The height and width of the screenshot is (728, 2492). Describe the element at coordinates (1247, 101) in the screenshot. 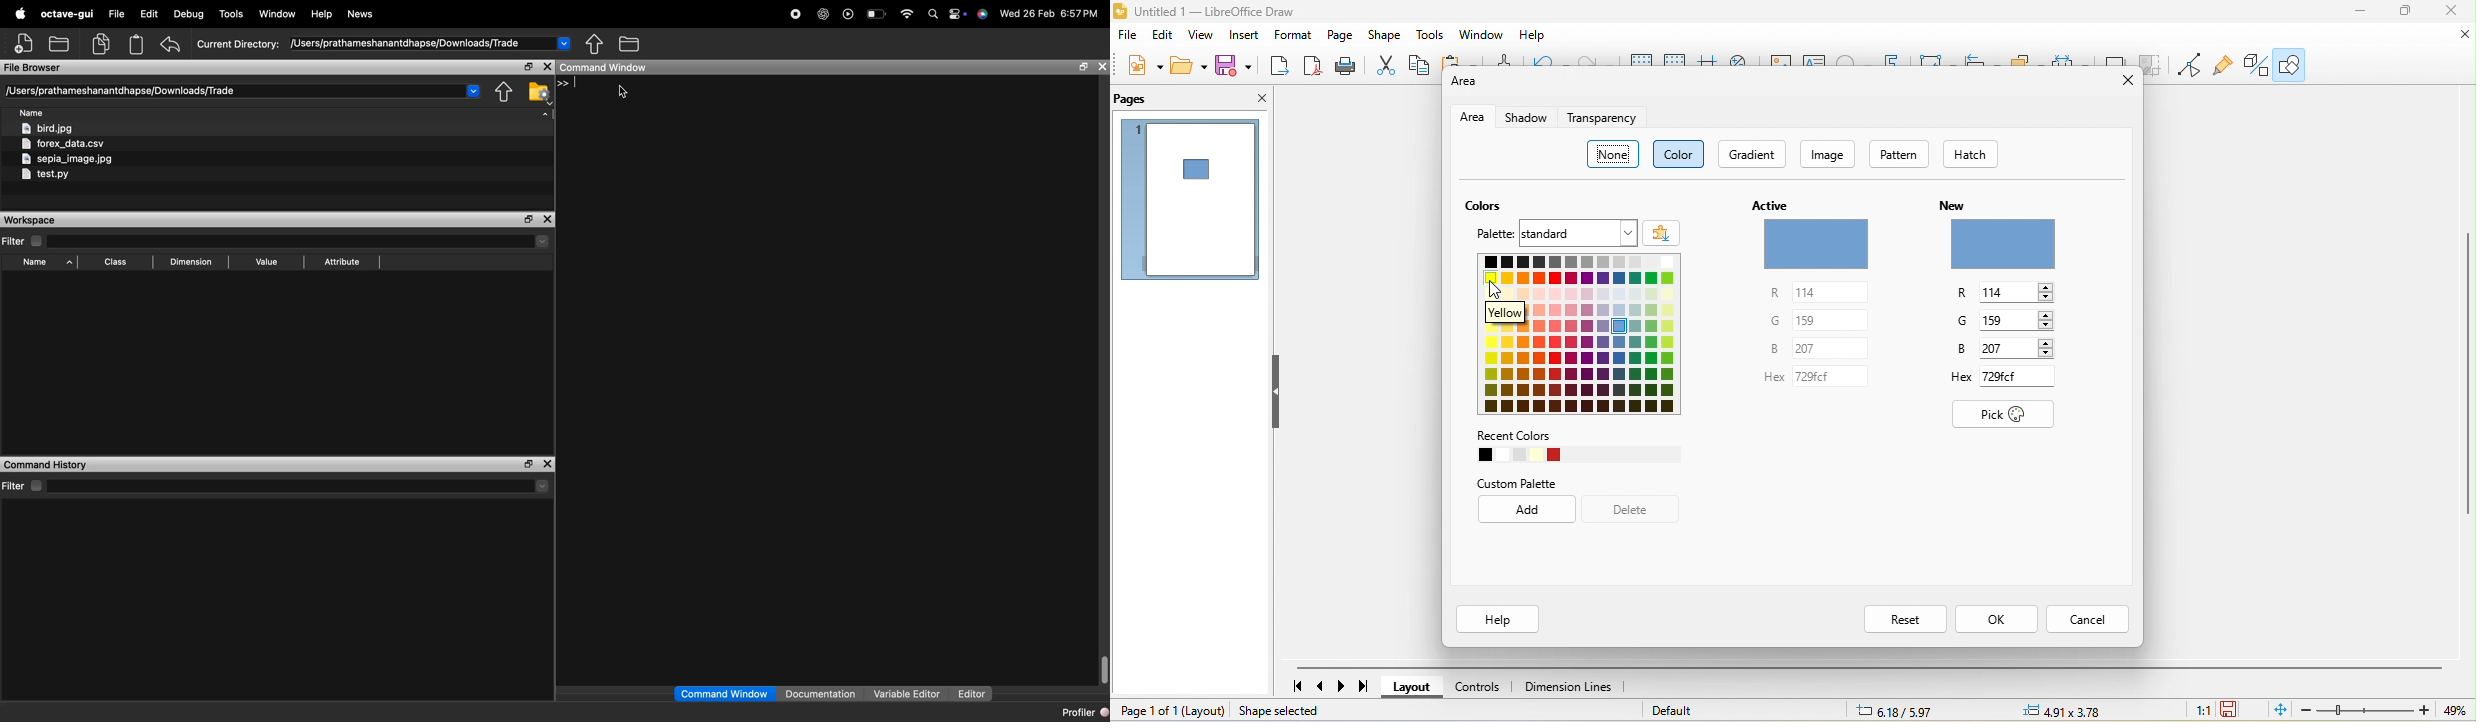

I see `close` at that location.